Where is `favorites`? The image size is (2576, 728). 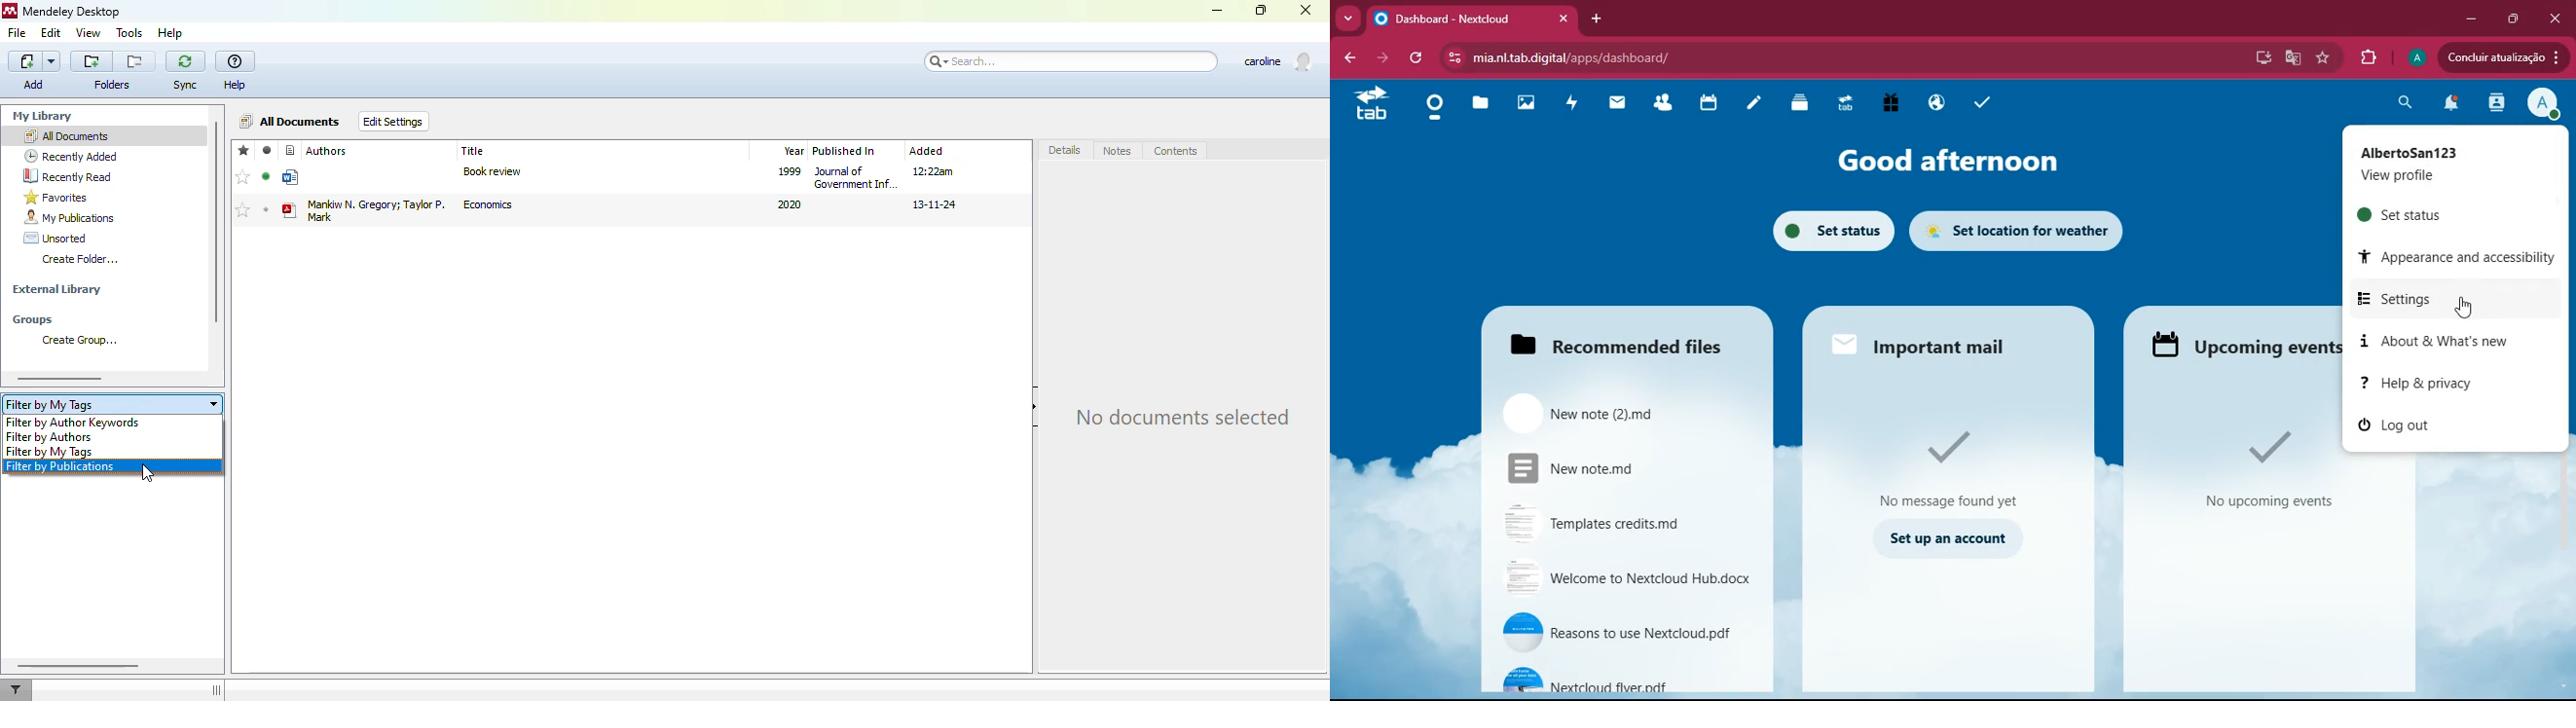 favorites is located at coordinates (244, 150).